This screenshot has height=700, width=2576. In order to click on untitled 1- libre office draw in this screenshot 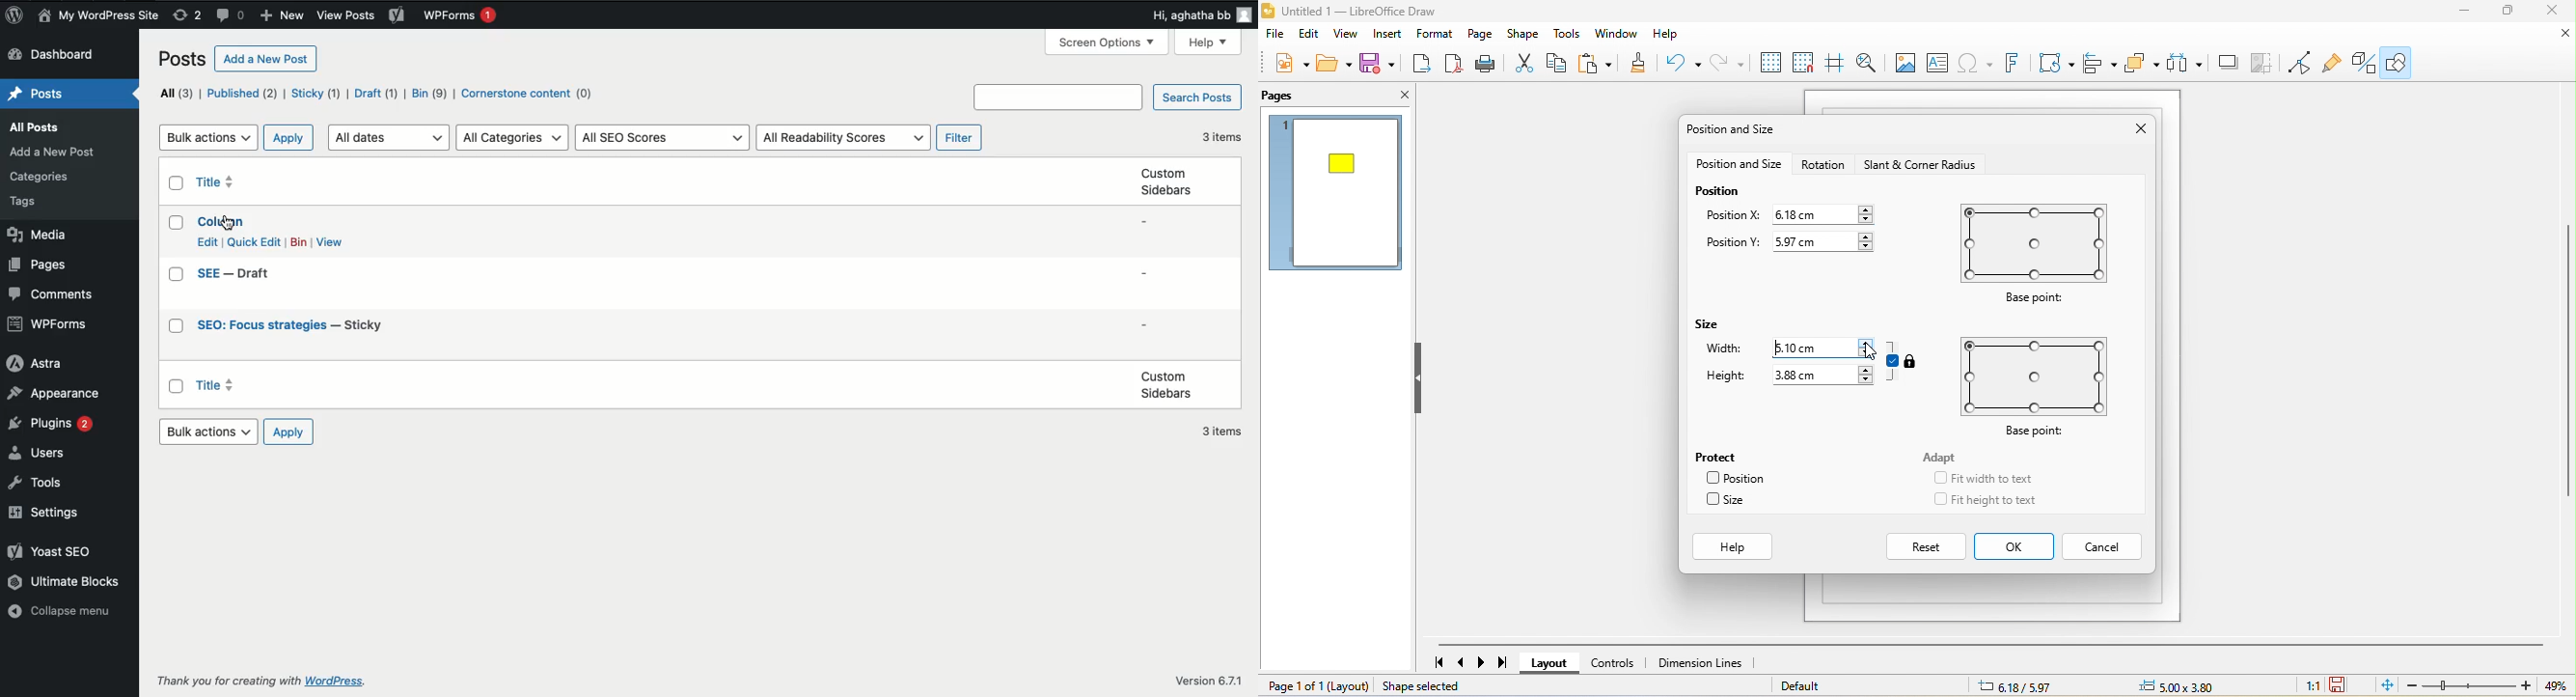, I will do `click(1374, 11)`.